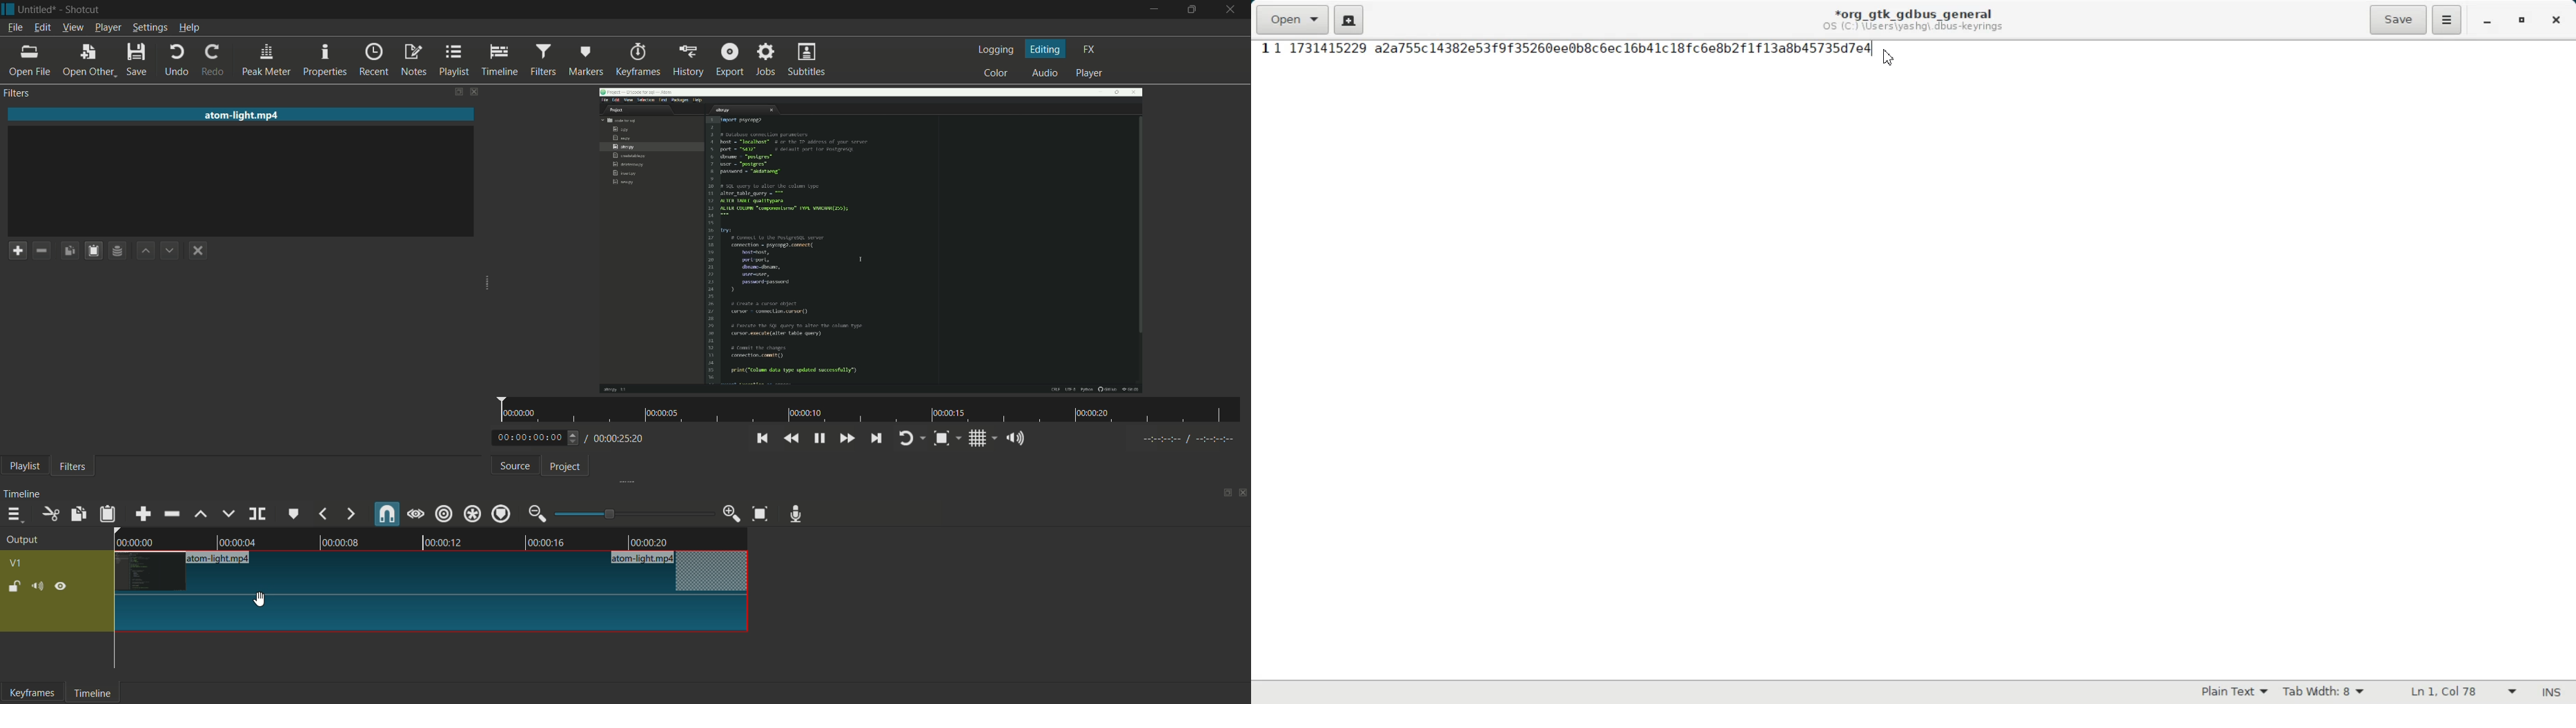 This screenshot has width=2576, height=728. I want to click on Text, so click(2550, 692).